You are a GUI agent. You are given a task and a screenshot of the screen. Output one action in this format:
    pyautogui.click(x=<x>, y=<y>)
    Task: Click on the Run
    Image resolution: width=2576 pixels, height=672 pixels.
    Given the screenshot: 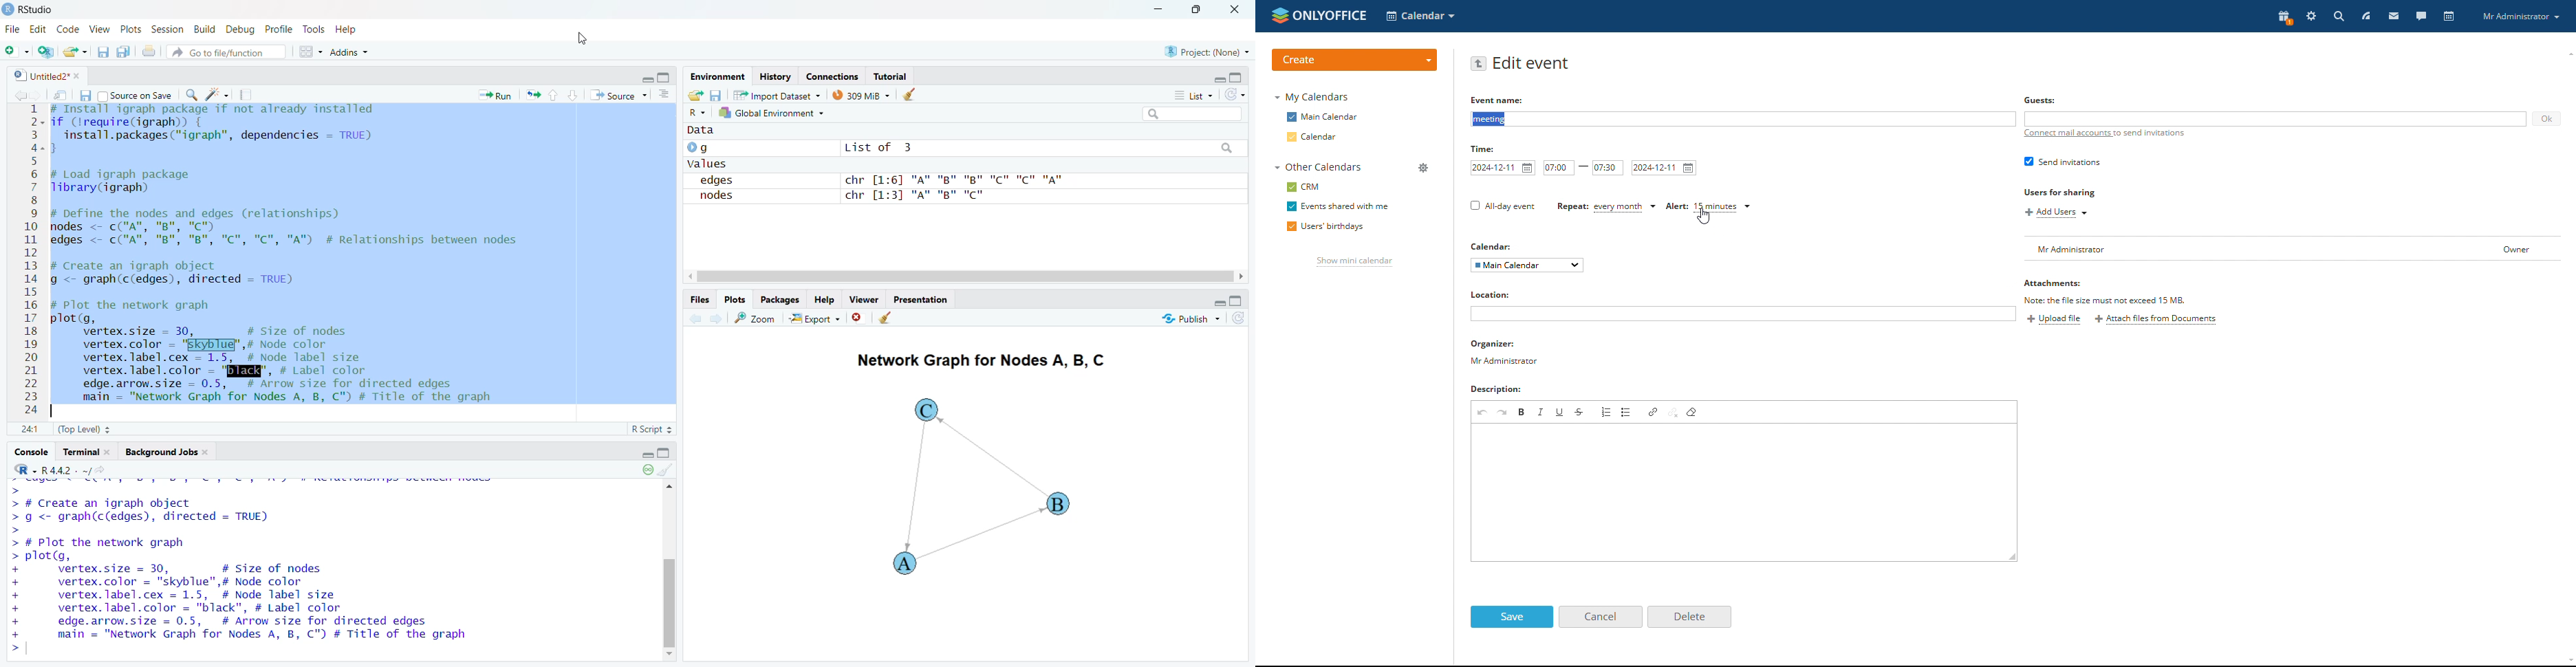 What is the action you would take?
    pyautogui.click(x=498, y=95)
    